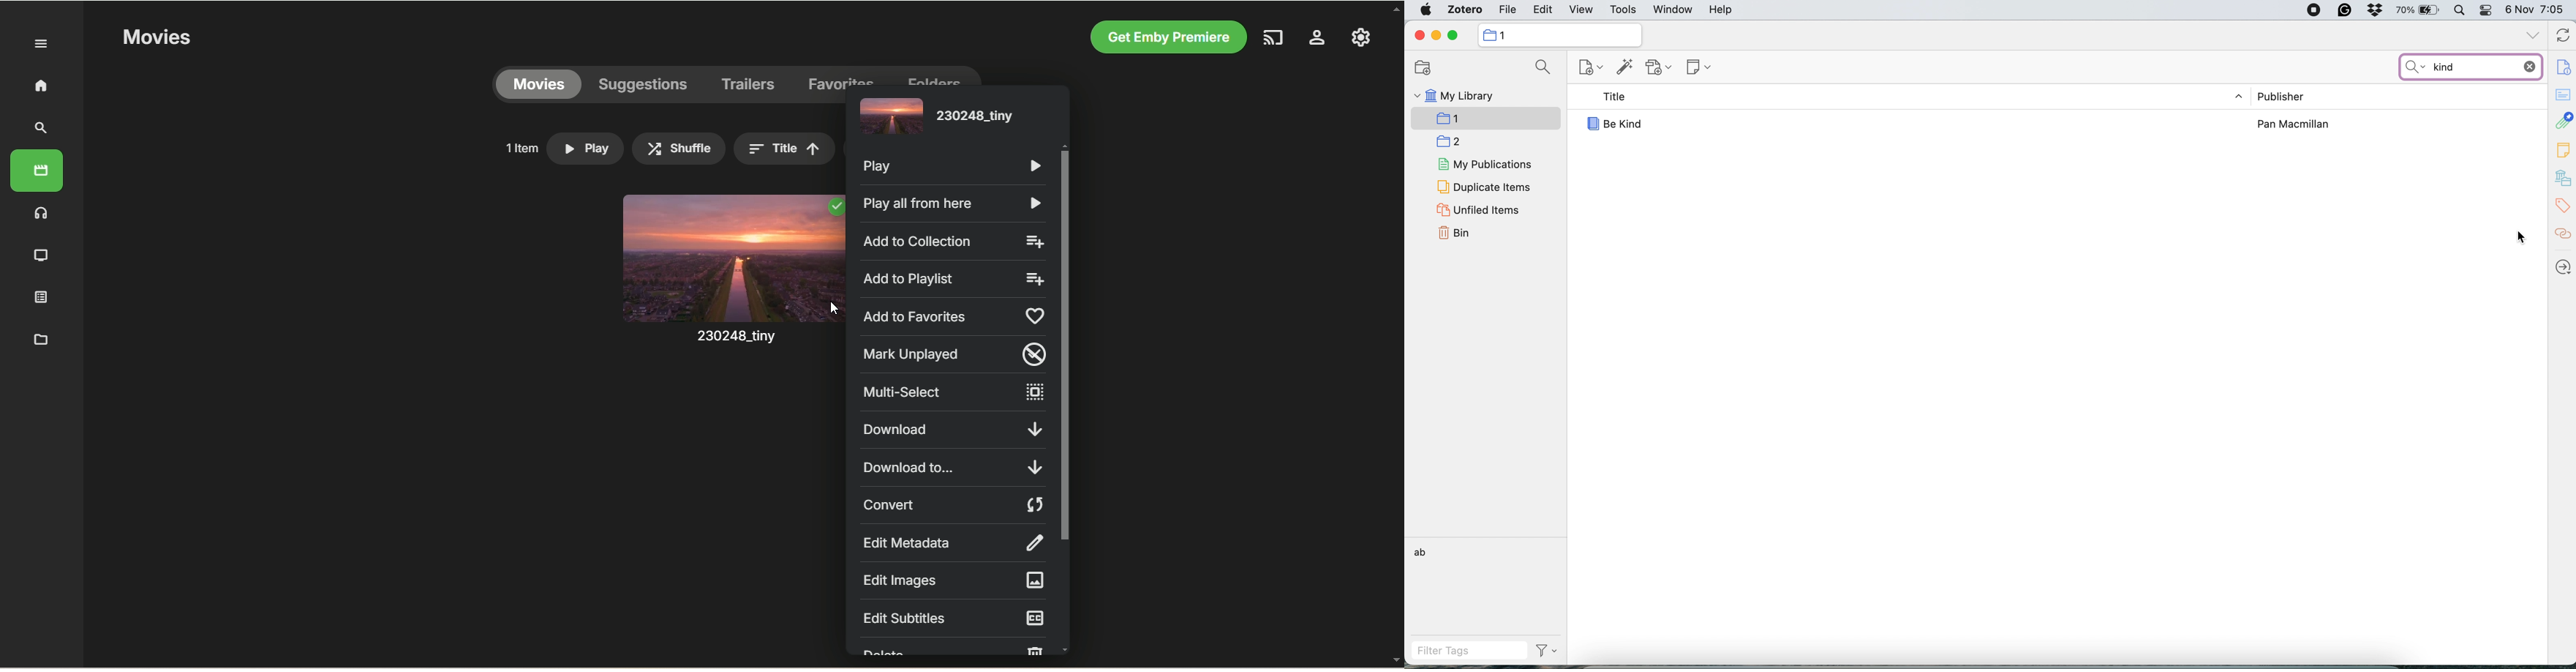  What do you see at coordinates (538, 85) in the screenshot?
I see `movies` at bounding box center [538, 85].